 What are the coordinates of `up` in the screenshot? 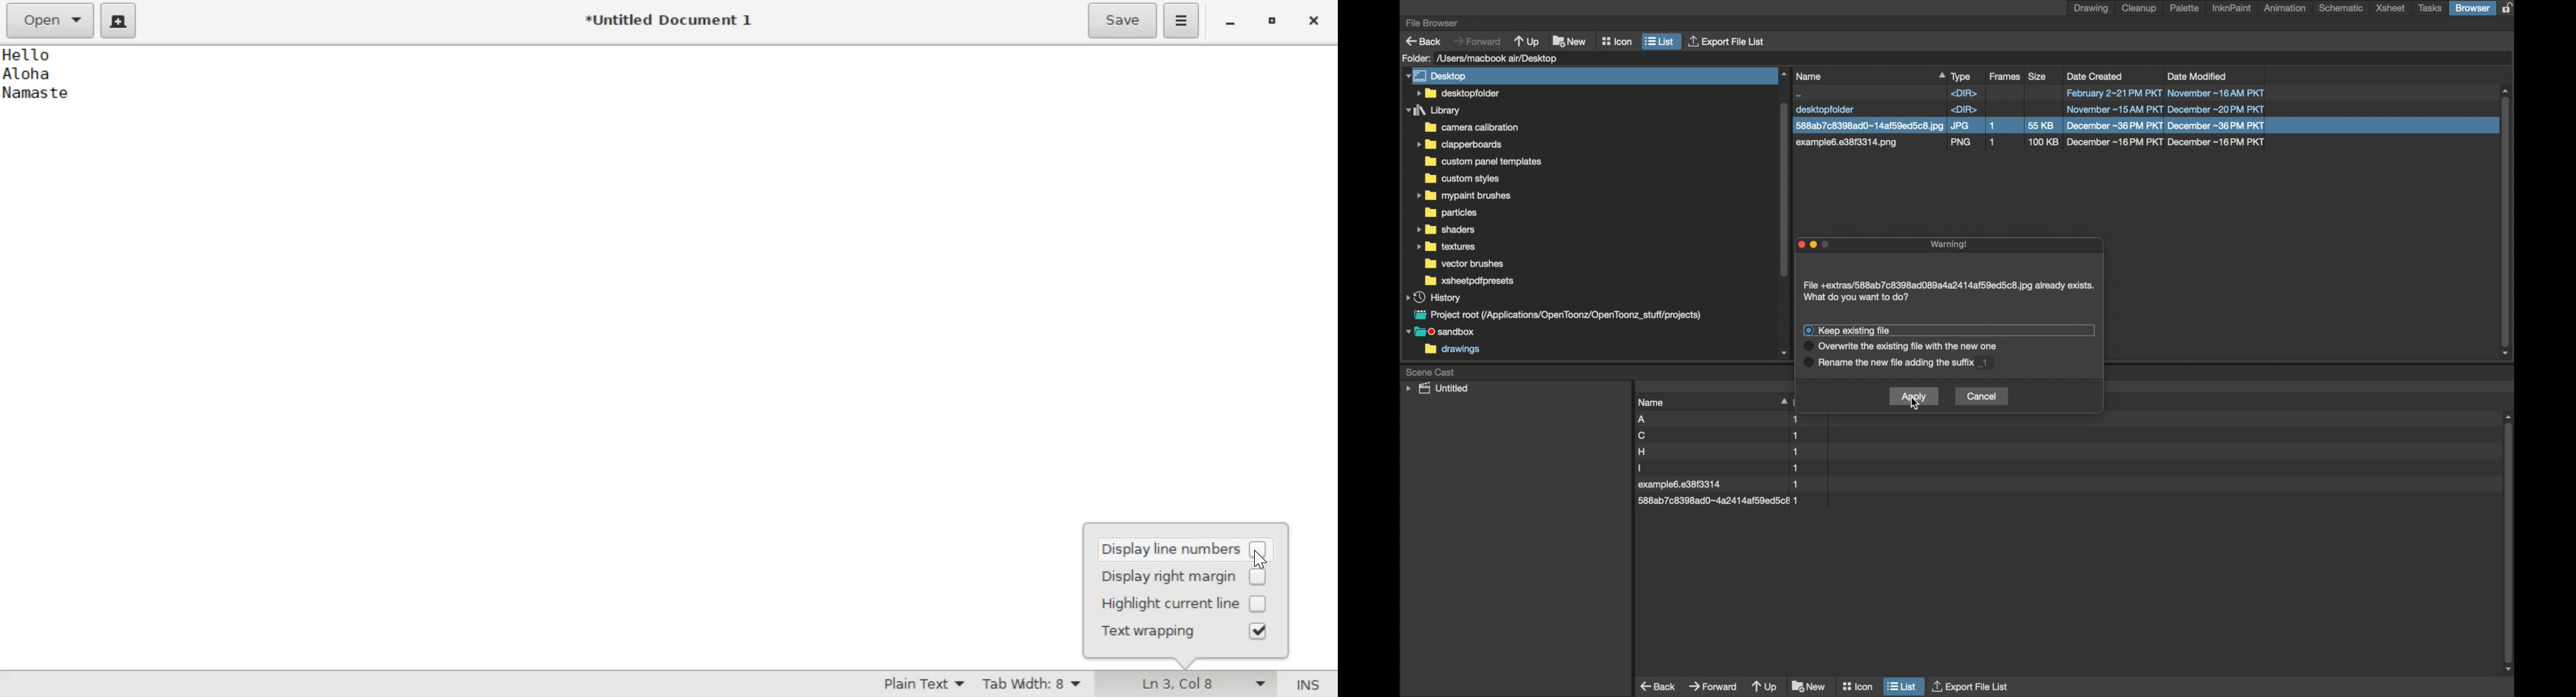 It's located at (1765, 688).